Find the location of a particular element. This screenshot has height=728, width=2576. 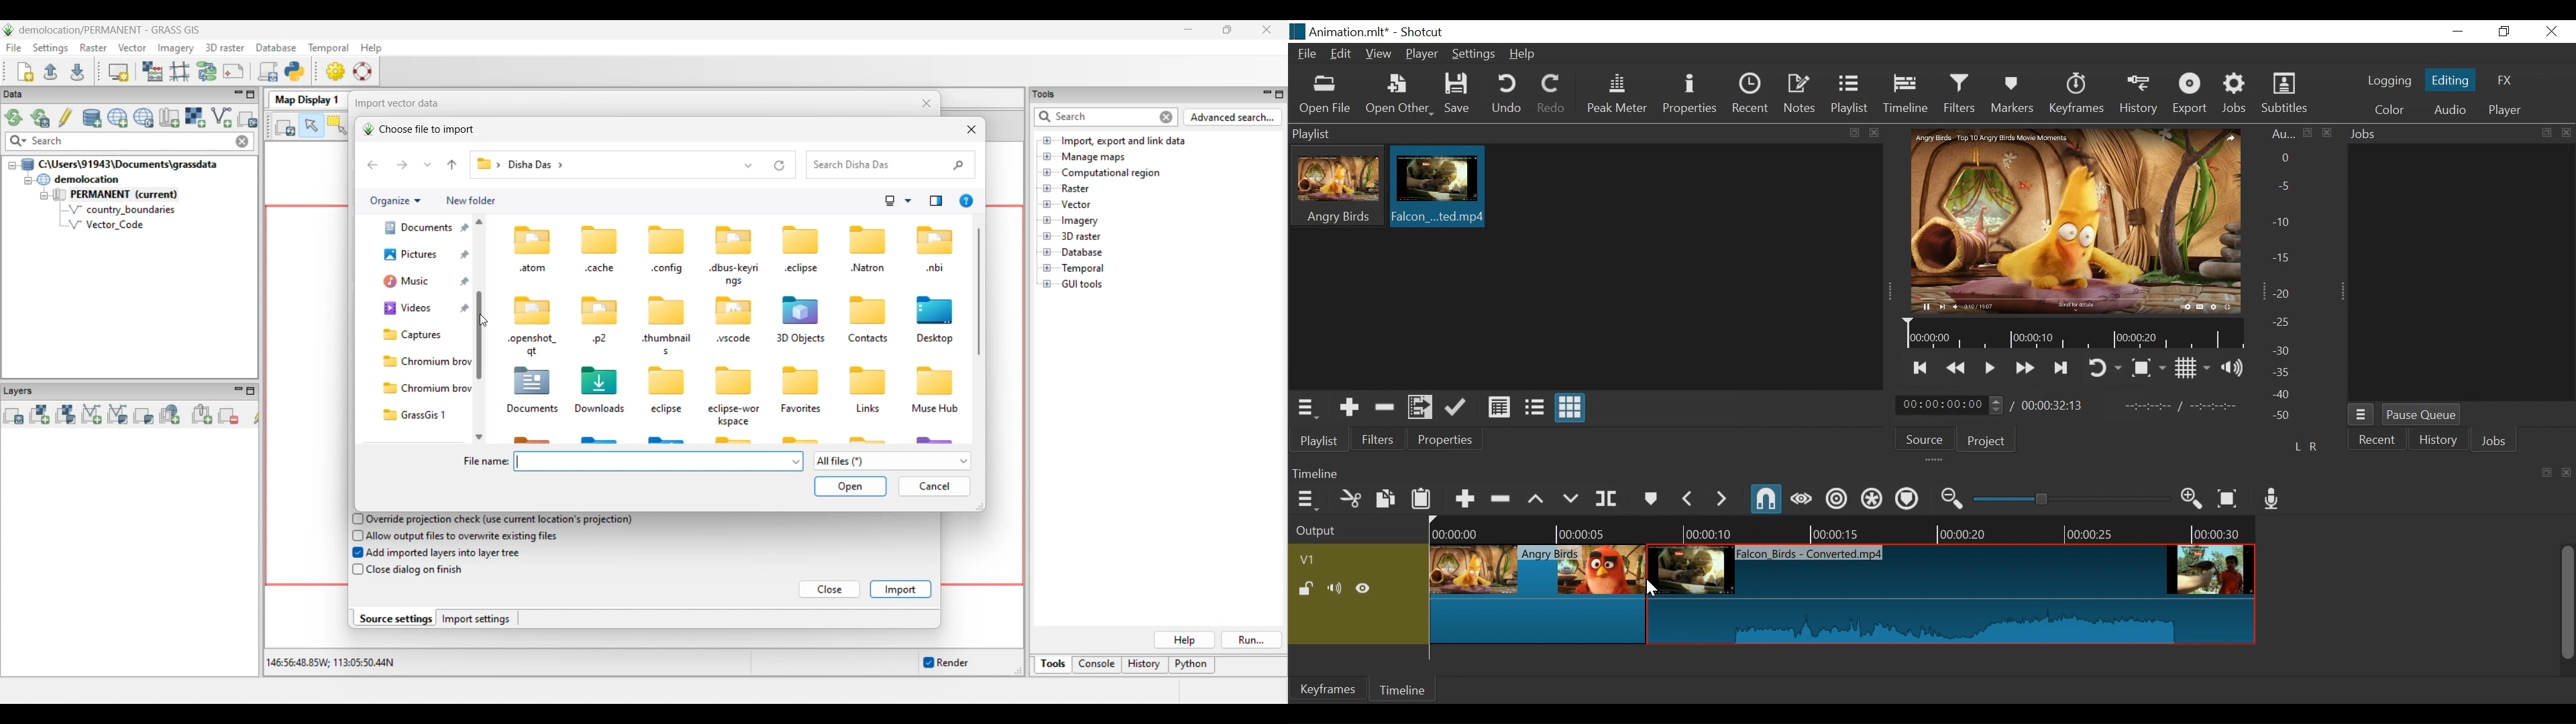

Timeline is located at coordinates (1907, 95).